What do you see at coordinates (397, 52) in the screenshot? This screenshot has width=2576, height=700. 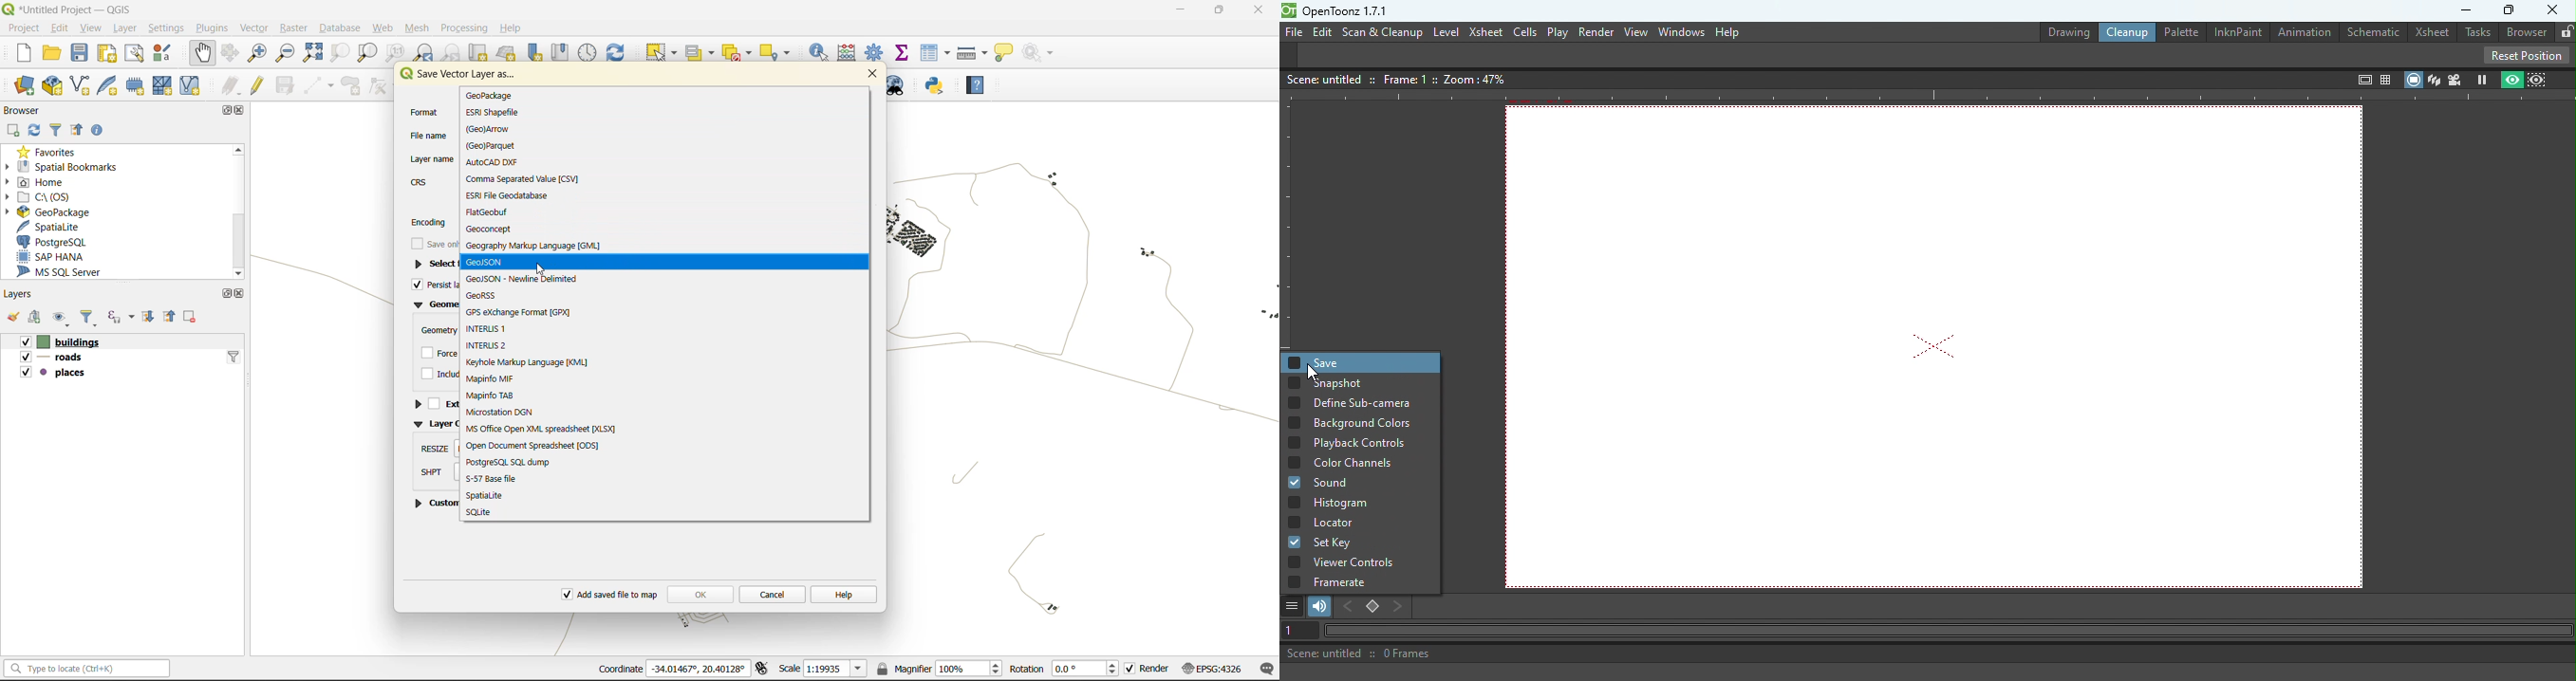 I see `zoom native` at bounding box center [397, 52].